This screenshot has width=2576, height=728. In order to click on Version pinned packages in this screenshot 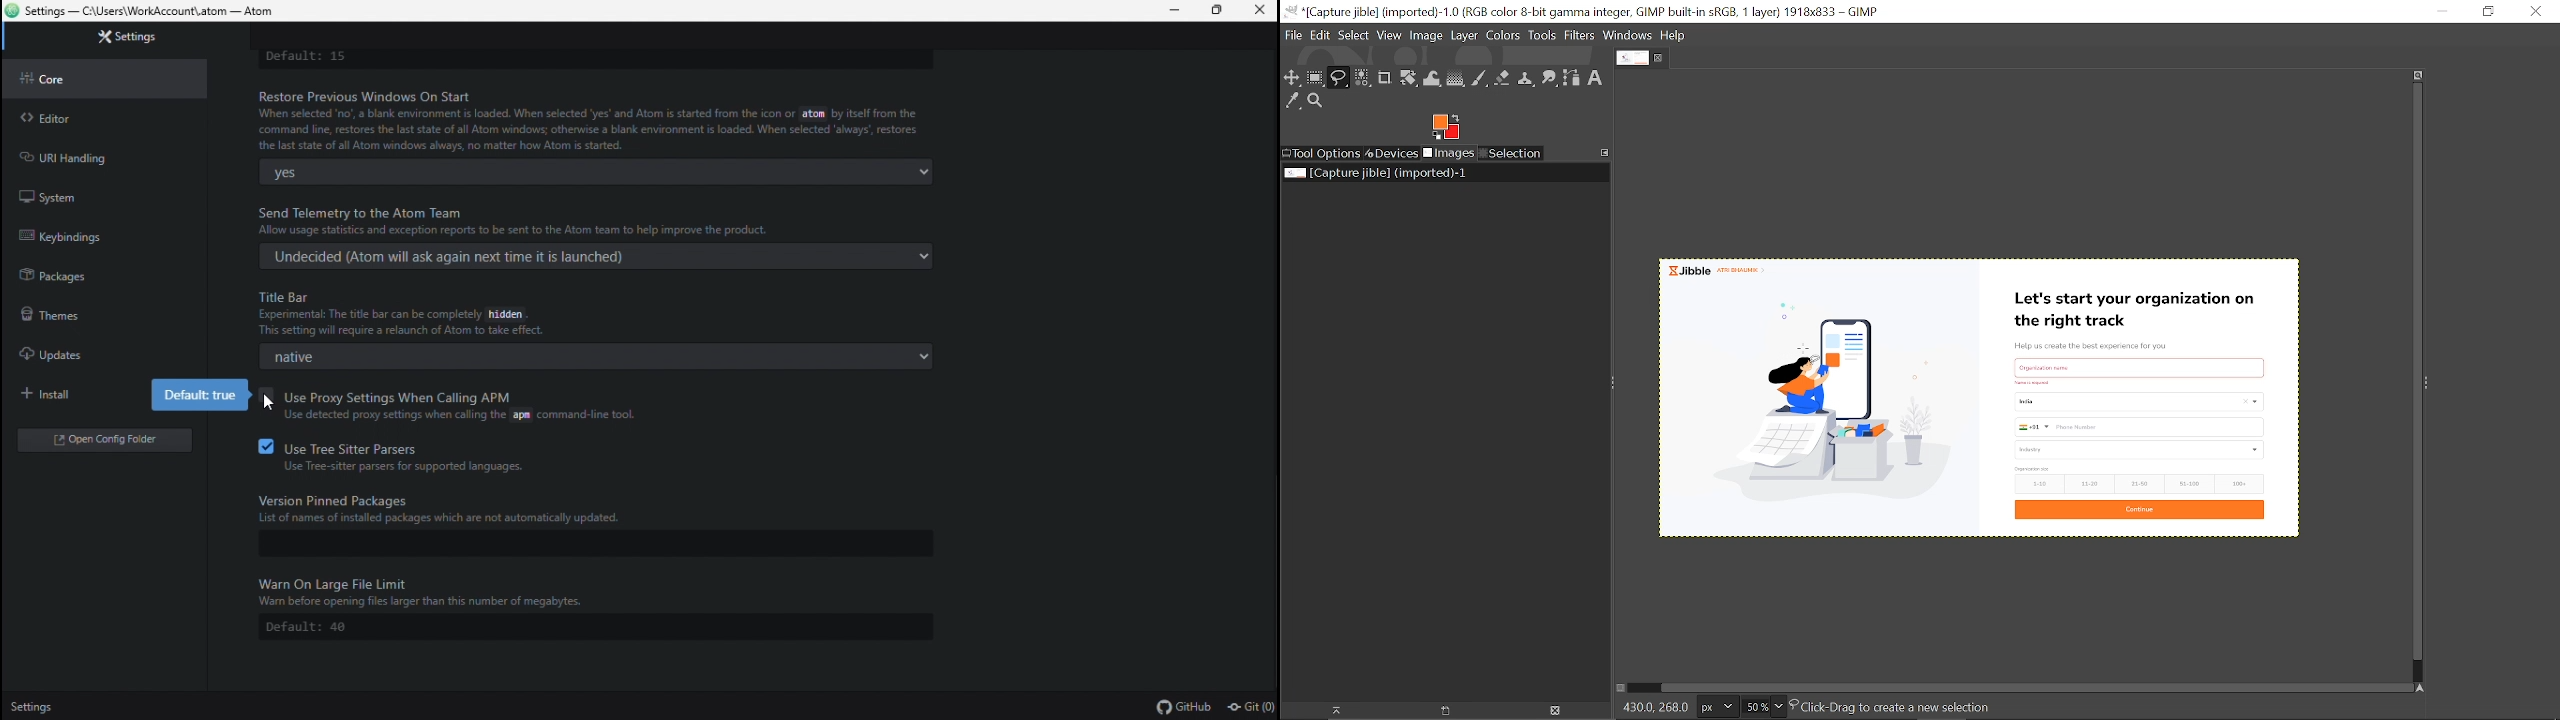, I will do `click(607, 505)`.